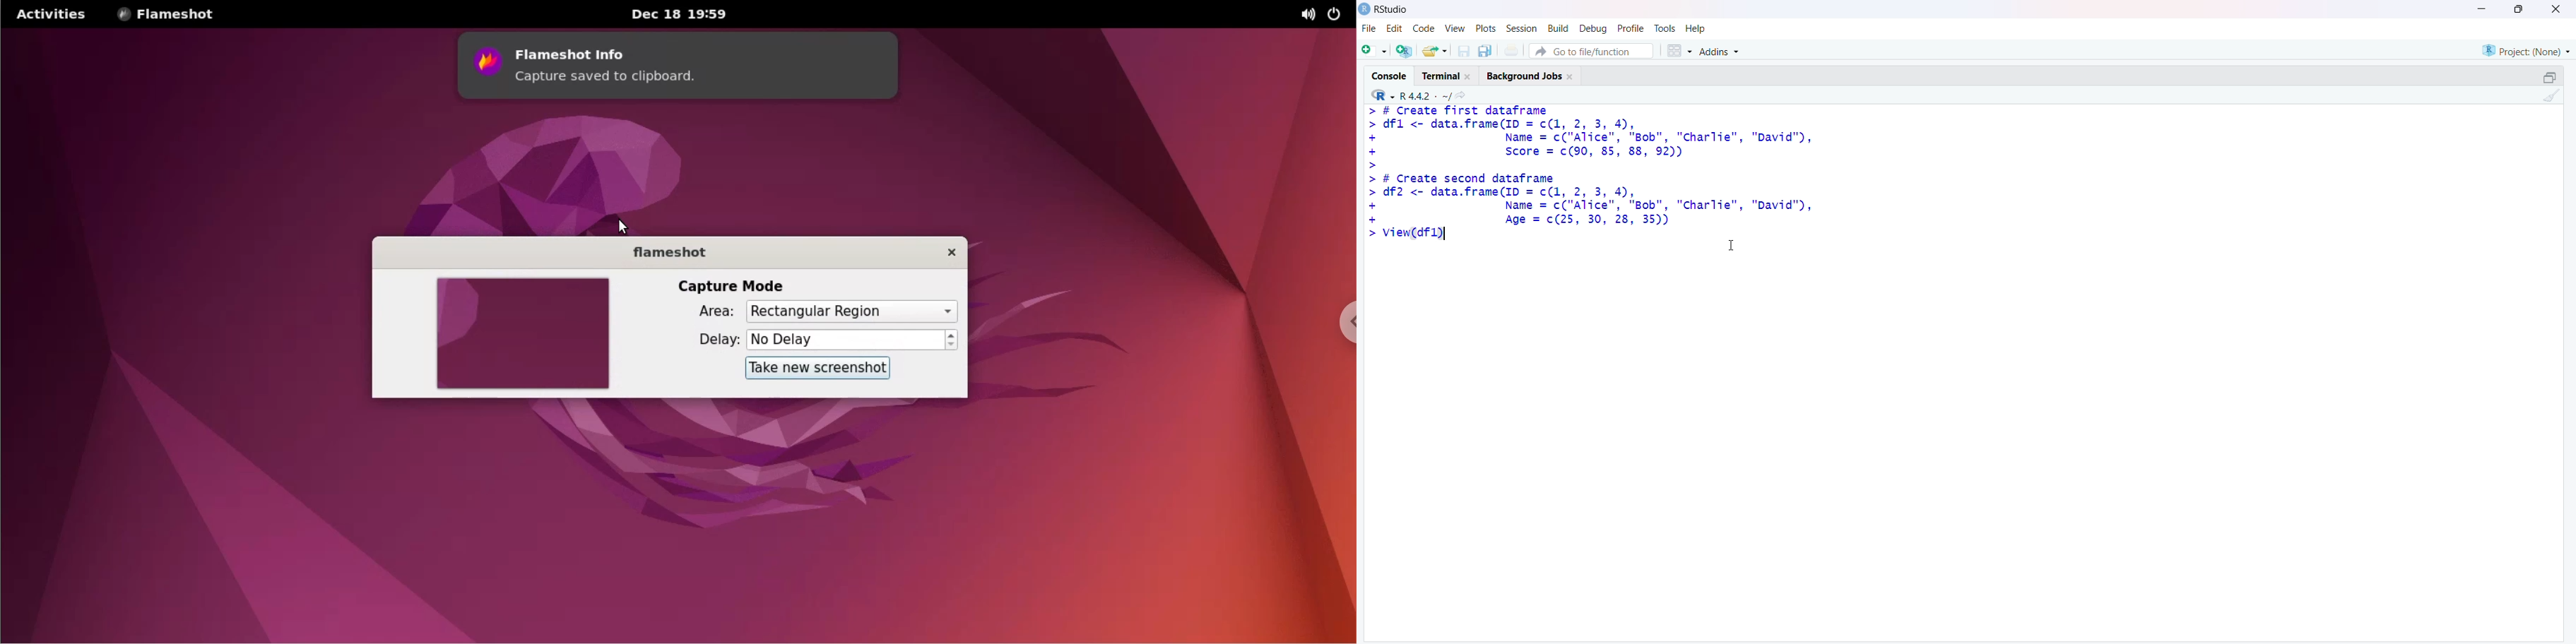 The height and width of the screenshot is (644, 2576). What do you see at coordinates (2521, 9) in the screenshot?
I see `maximize` at bounding box center [2521, 9].